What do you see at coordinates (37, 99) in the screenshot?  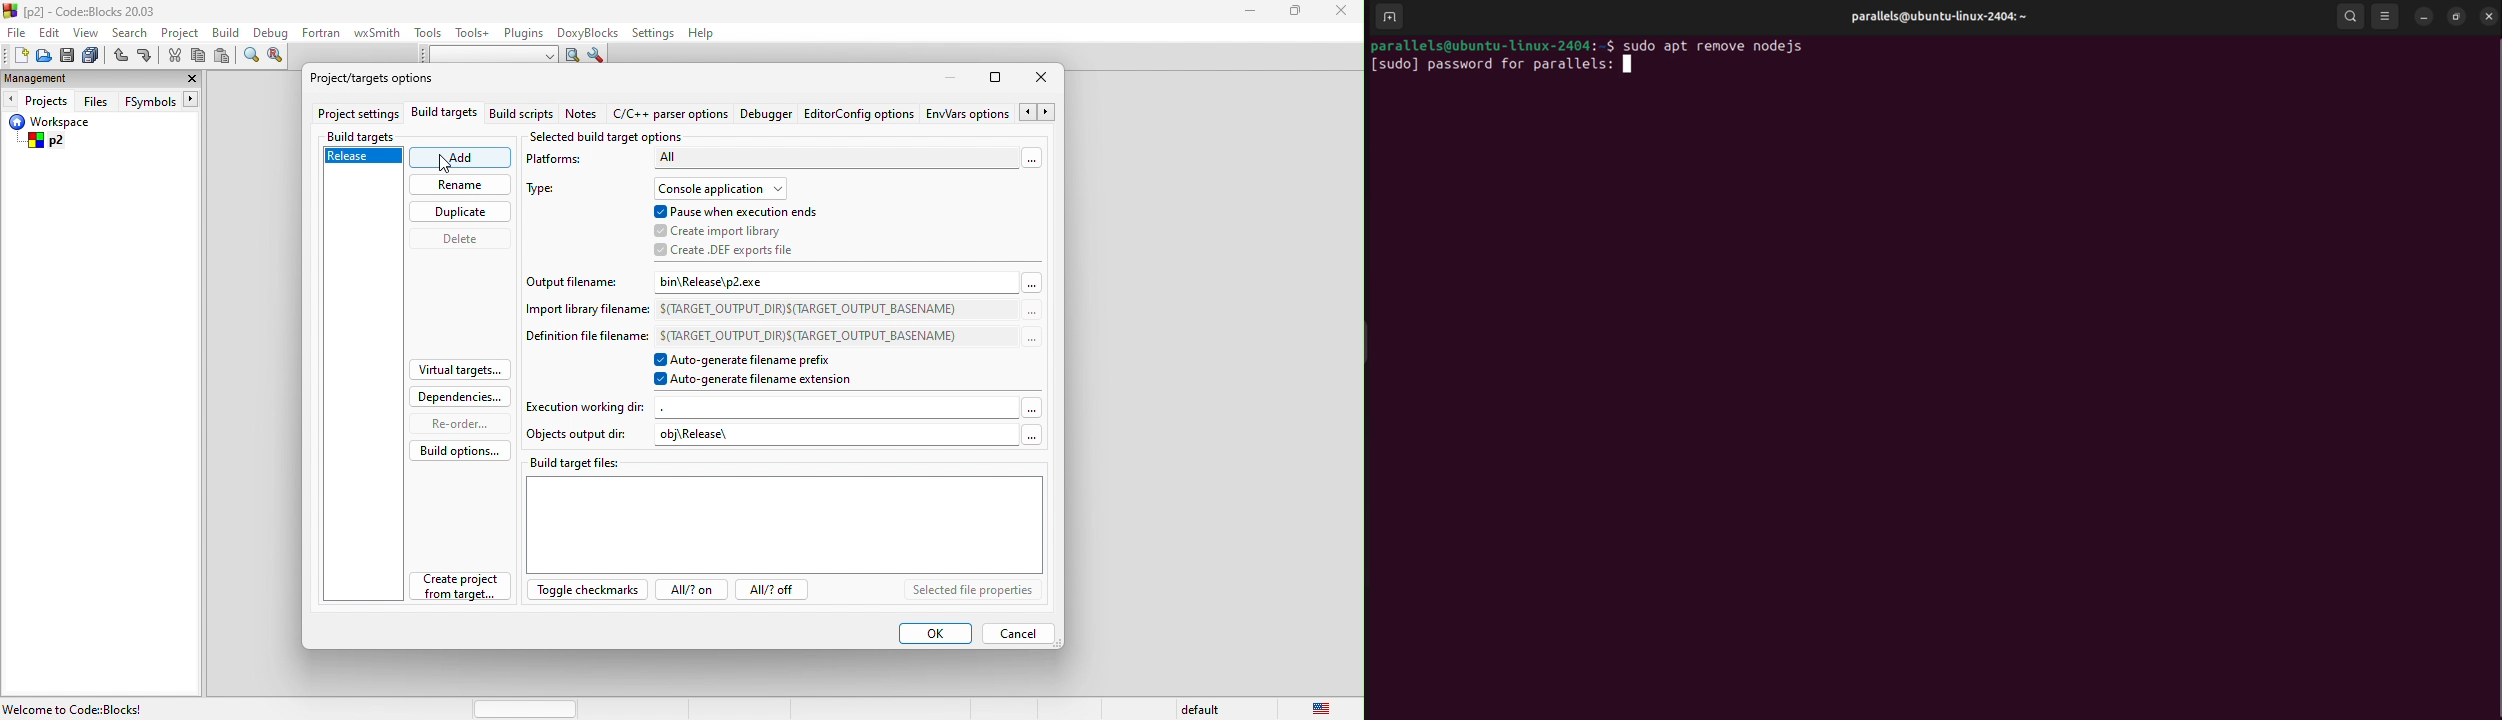 I see `projects` at bounding box center [37, 99].